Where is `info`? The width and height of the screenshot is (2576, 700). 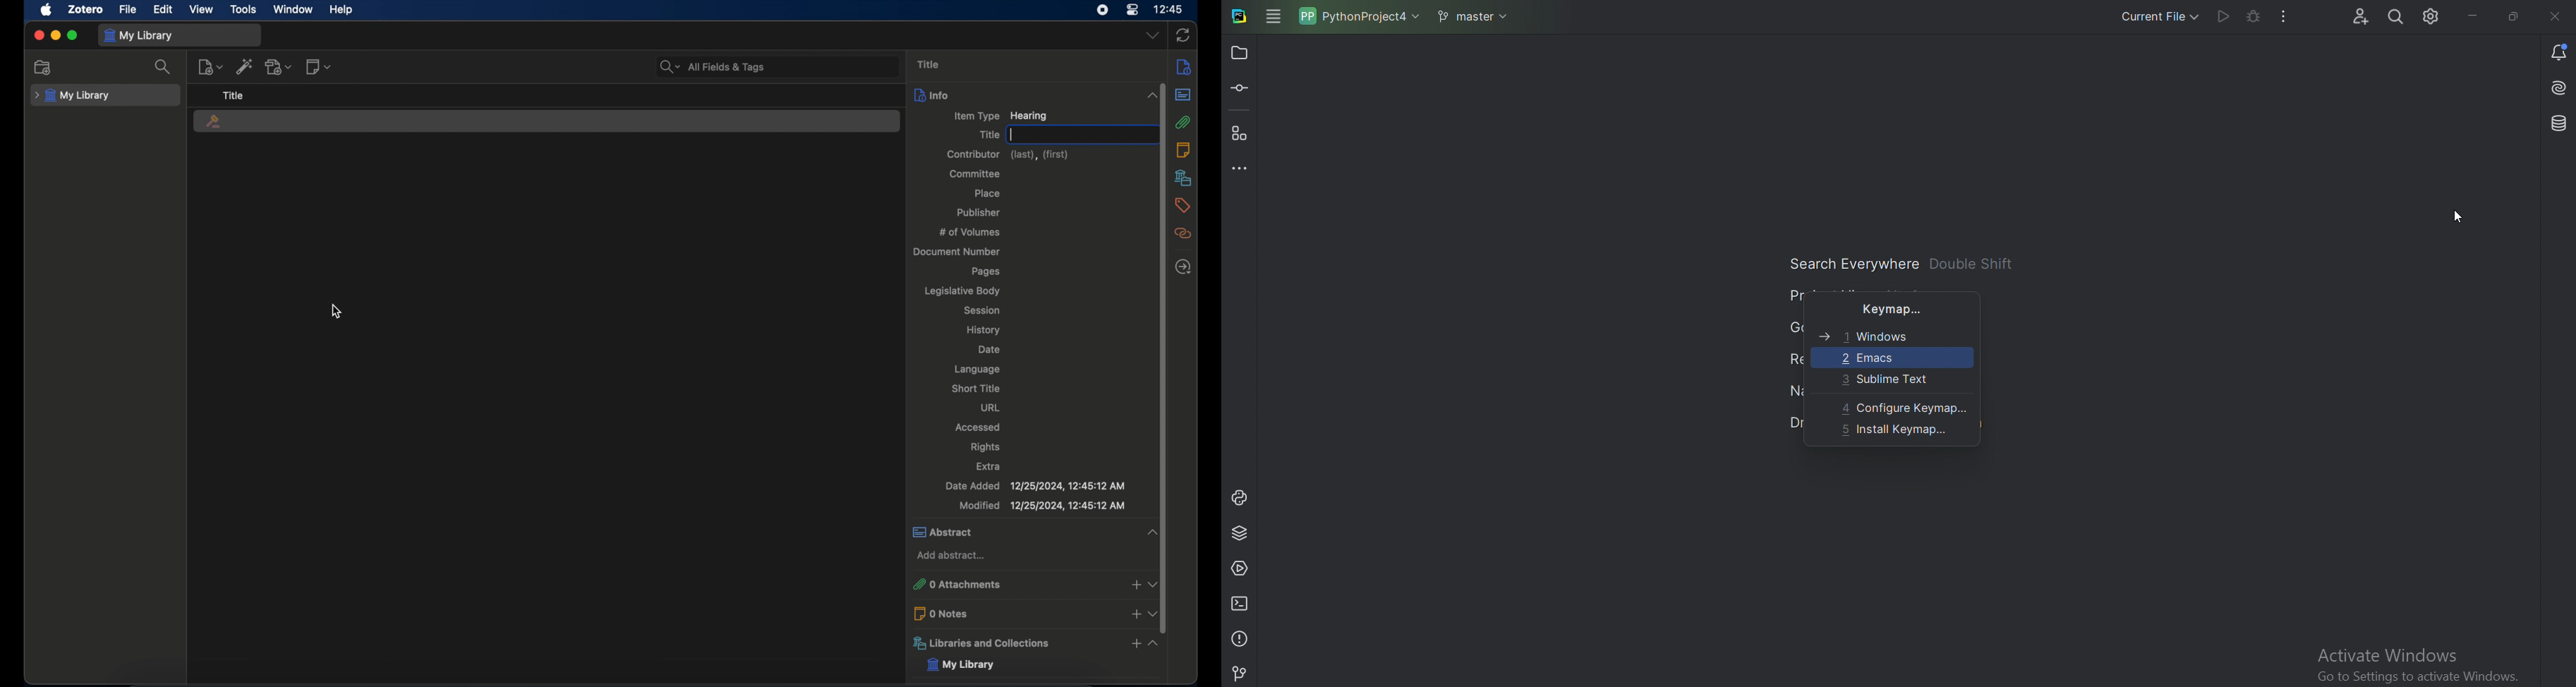
info is located at coordinates (1185, 67).